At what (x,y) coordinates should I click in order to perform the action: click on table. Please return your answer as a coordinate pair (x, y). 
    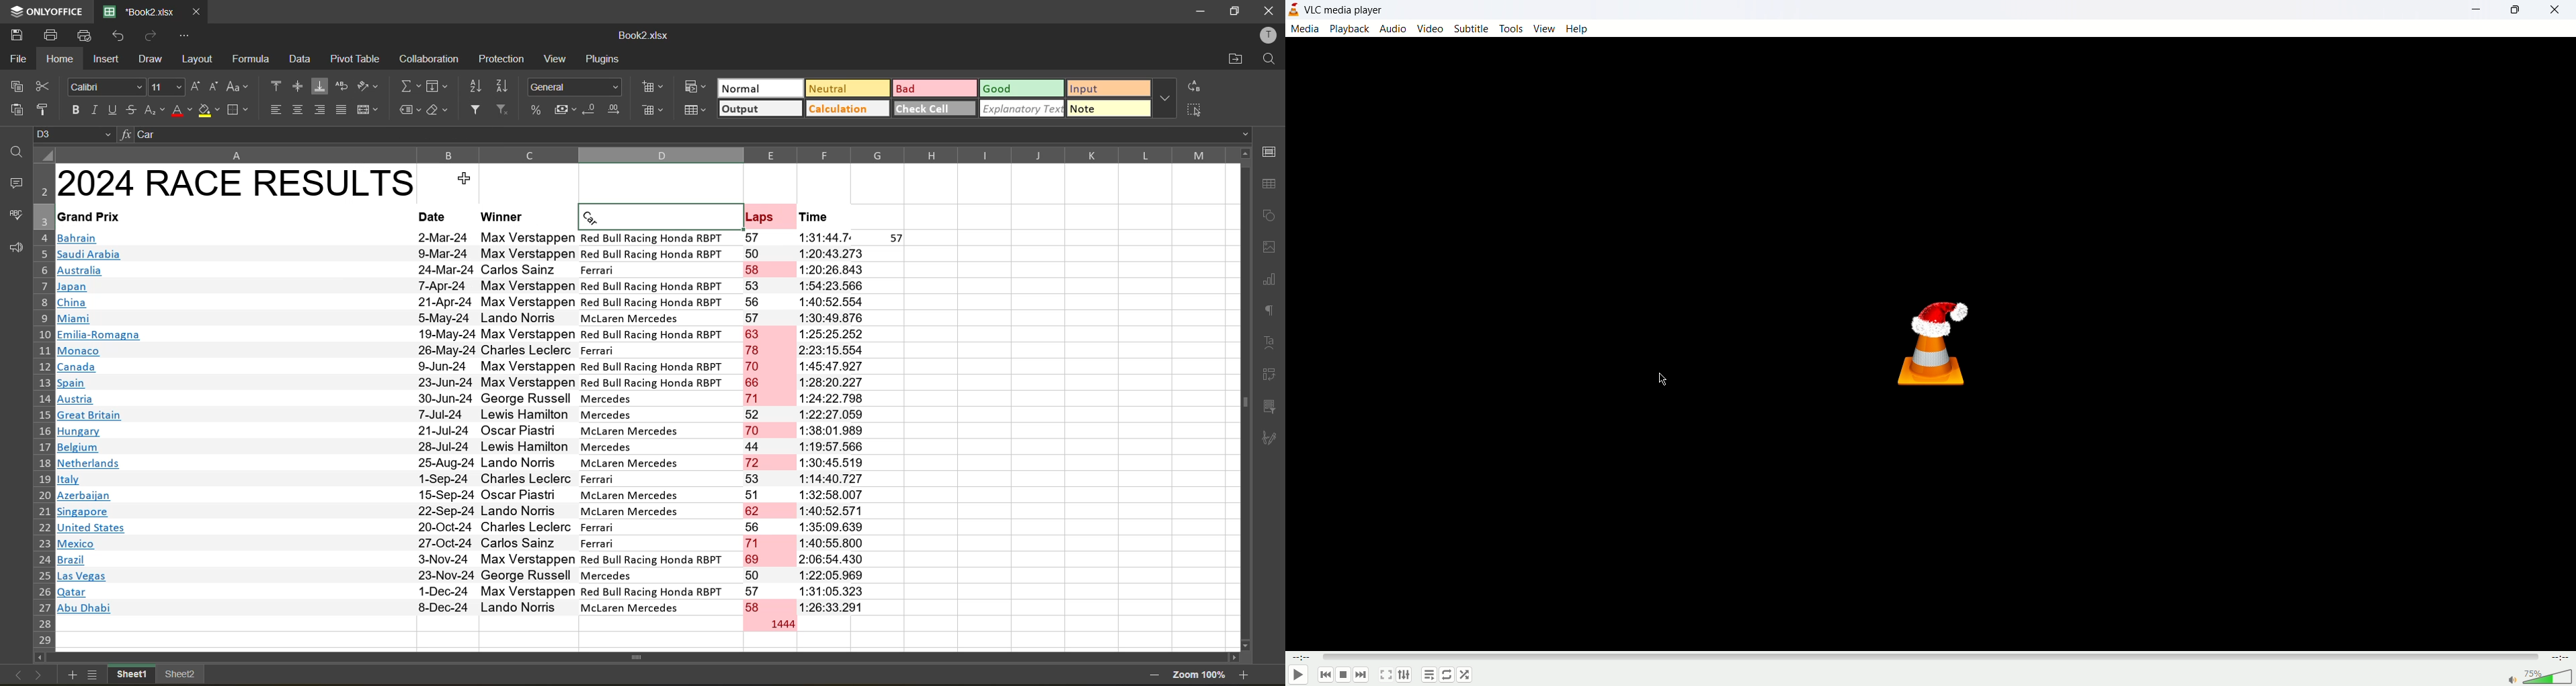
    Looking at the image, I should click on (1271, 185).